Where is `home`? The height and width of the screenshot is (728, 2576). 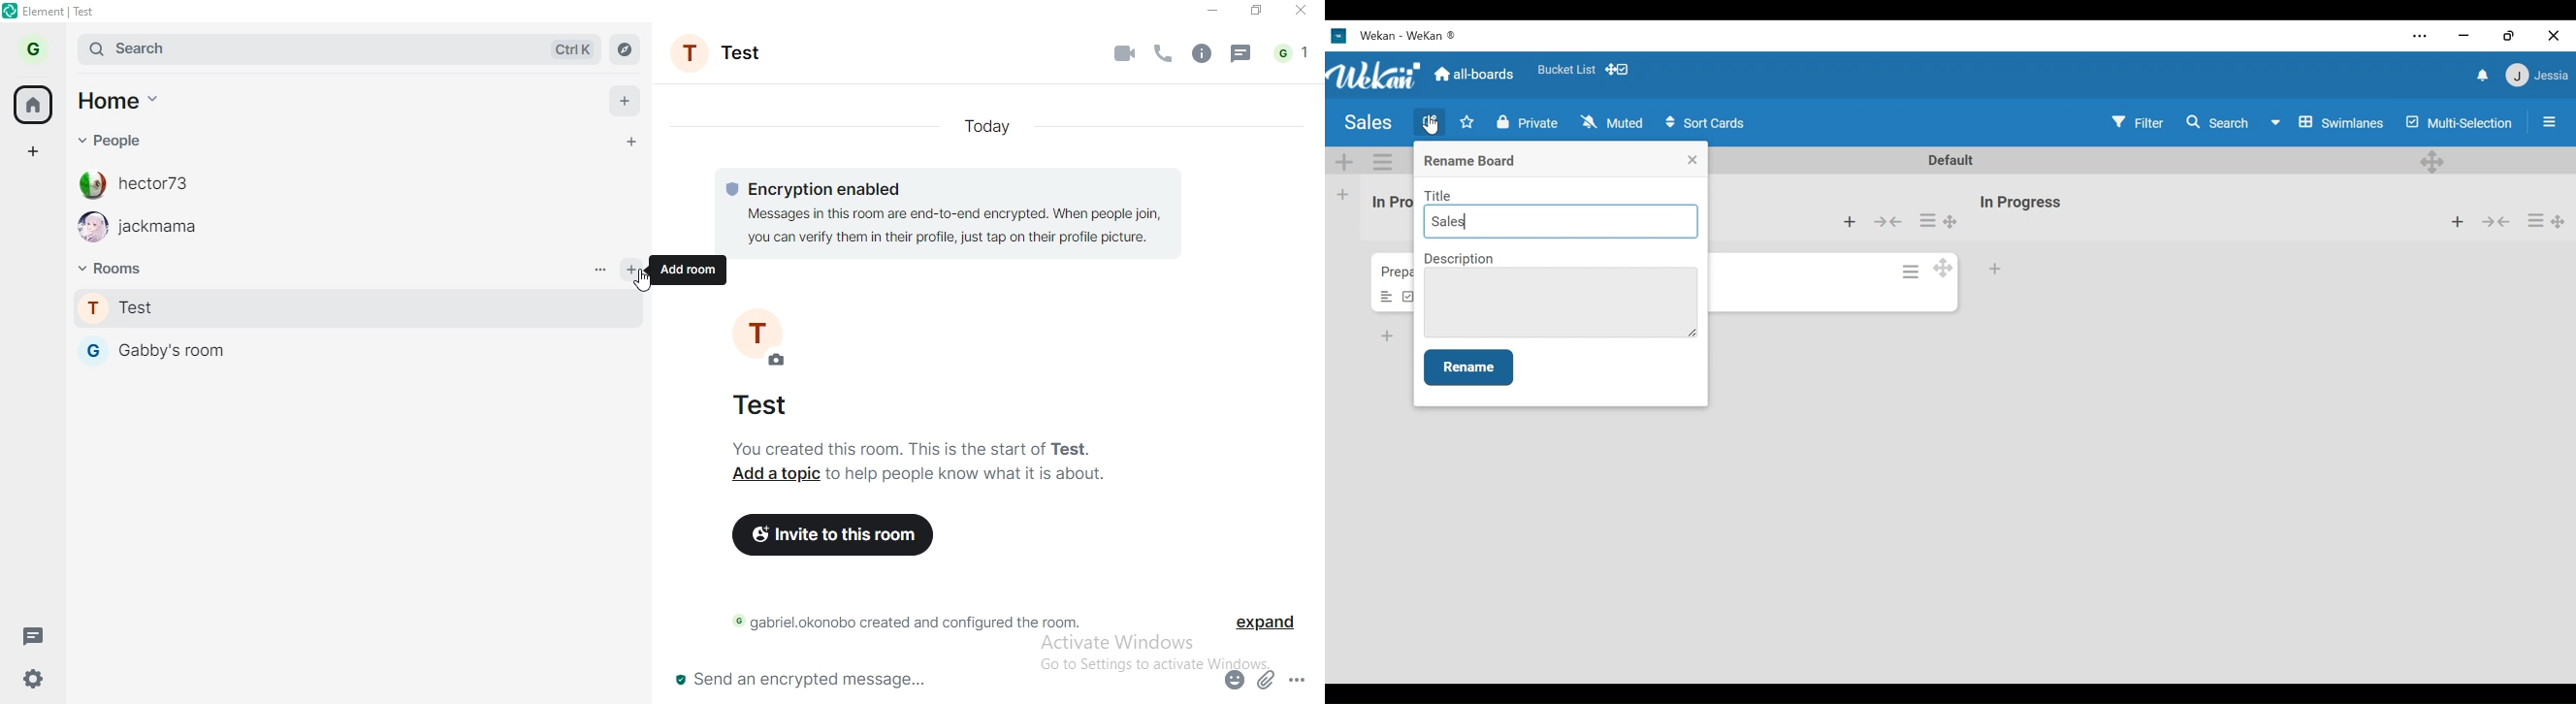 home is located at coordinates (33, 101).